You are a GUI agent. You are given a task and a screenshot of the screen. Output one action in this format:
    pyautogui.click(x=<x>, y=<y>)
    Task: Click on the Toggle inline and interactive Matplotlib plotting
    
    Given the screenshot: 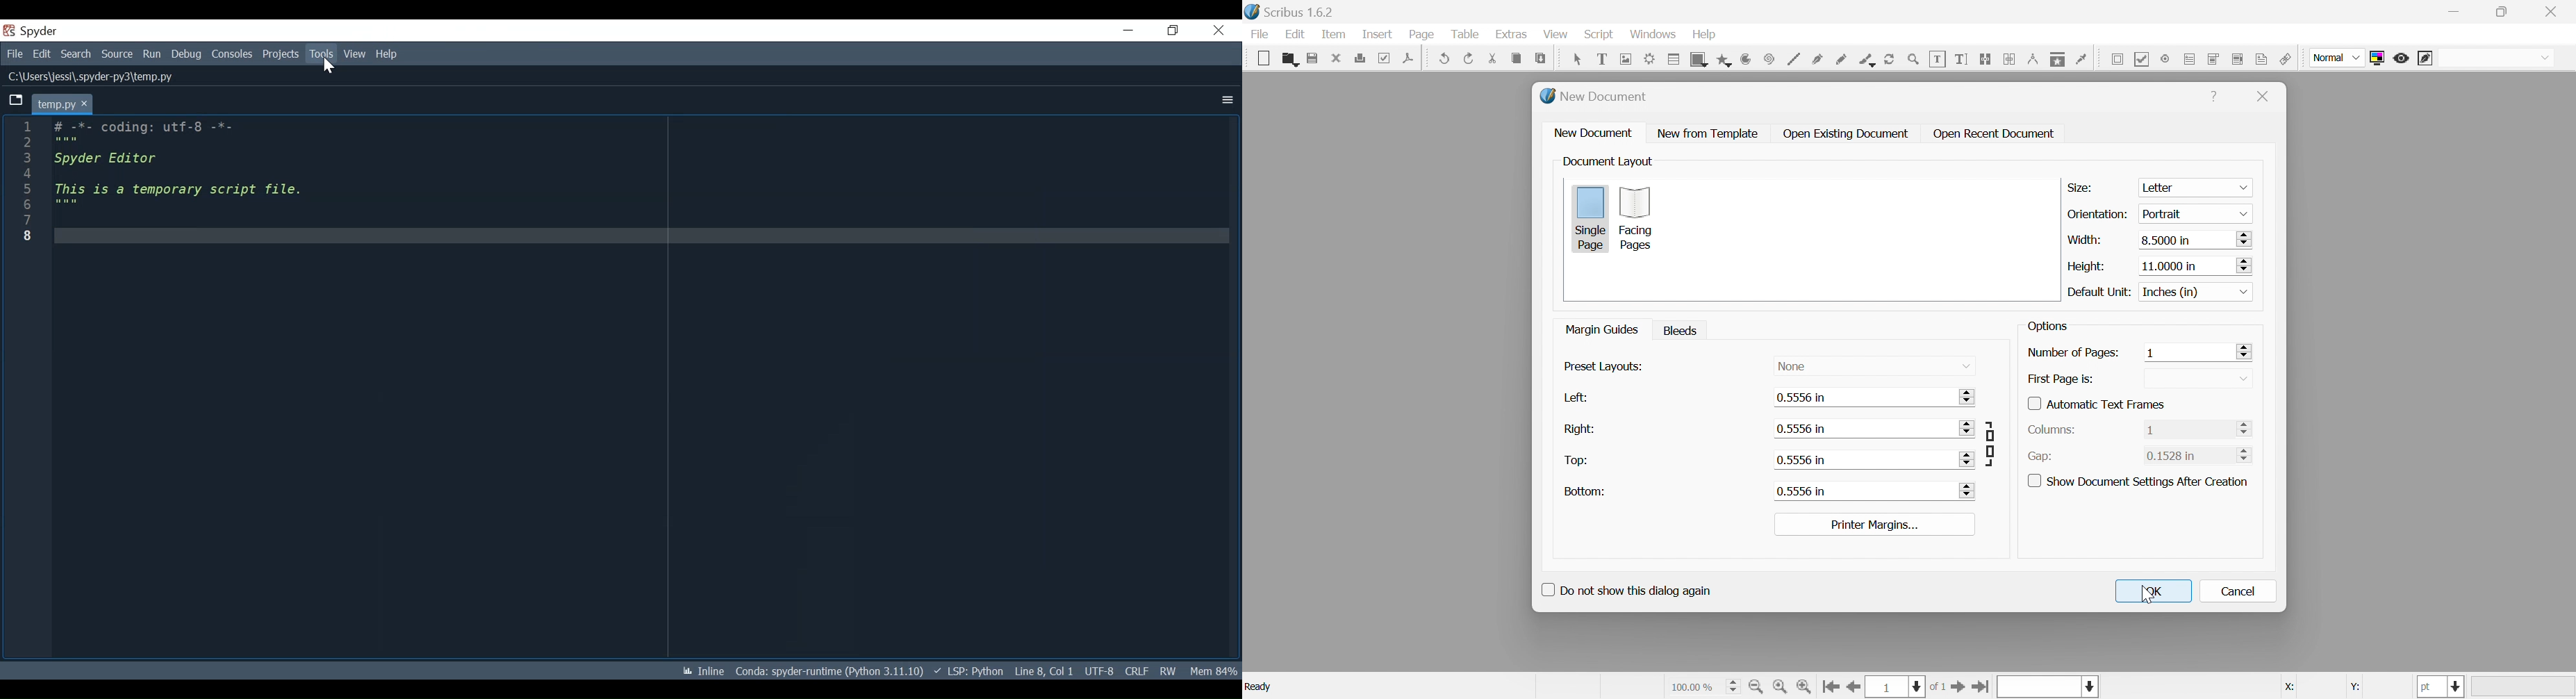 What is the action you would take?
    pyautogui.click(x=703, y=671)
    